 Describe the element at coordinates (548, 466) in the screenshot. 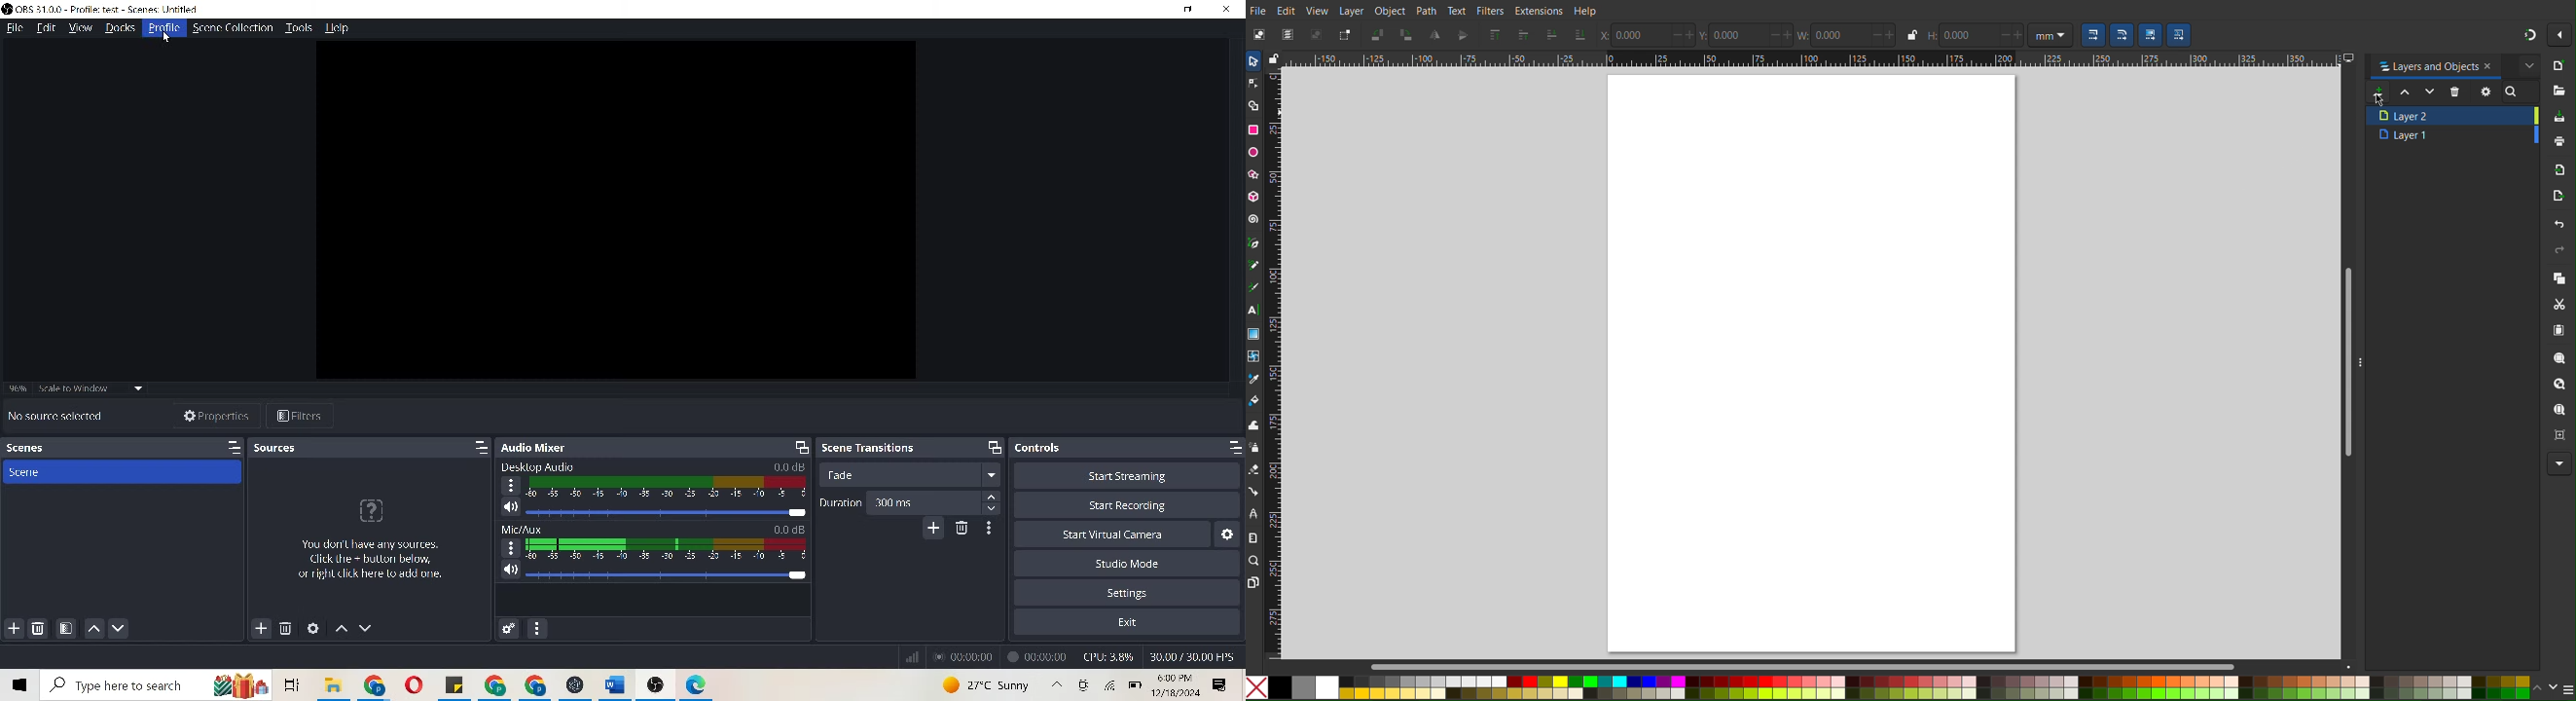

I see `Desktop Audio` at that location.